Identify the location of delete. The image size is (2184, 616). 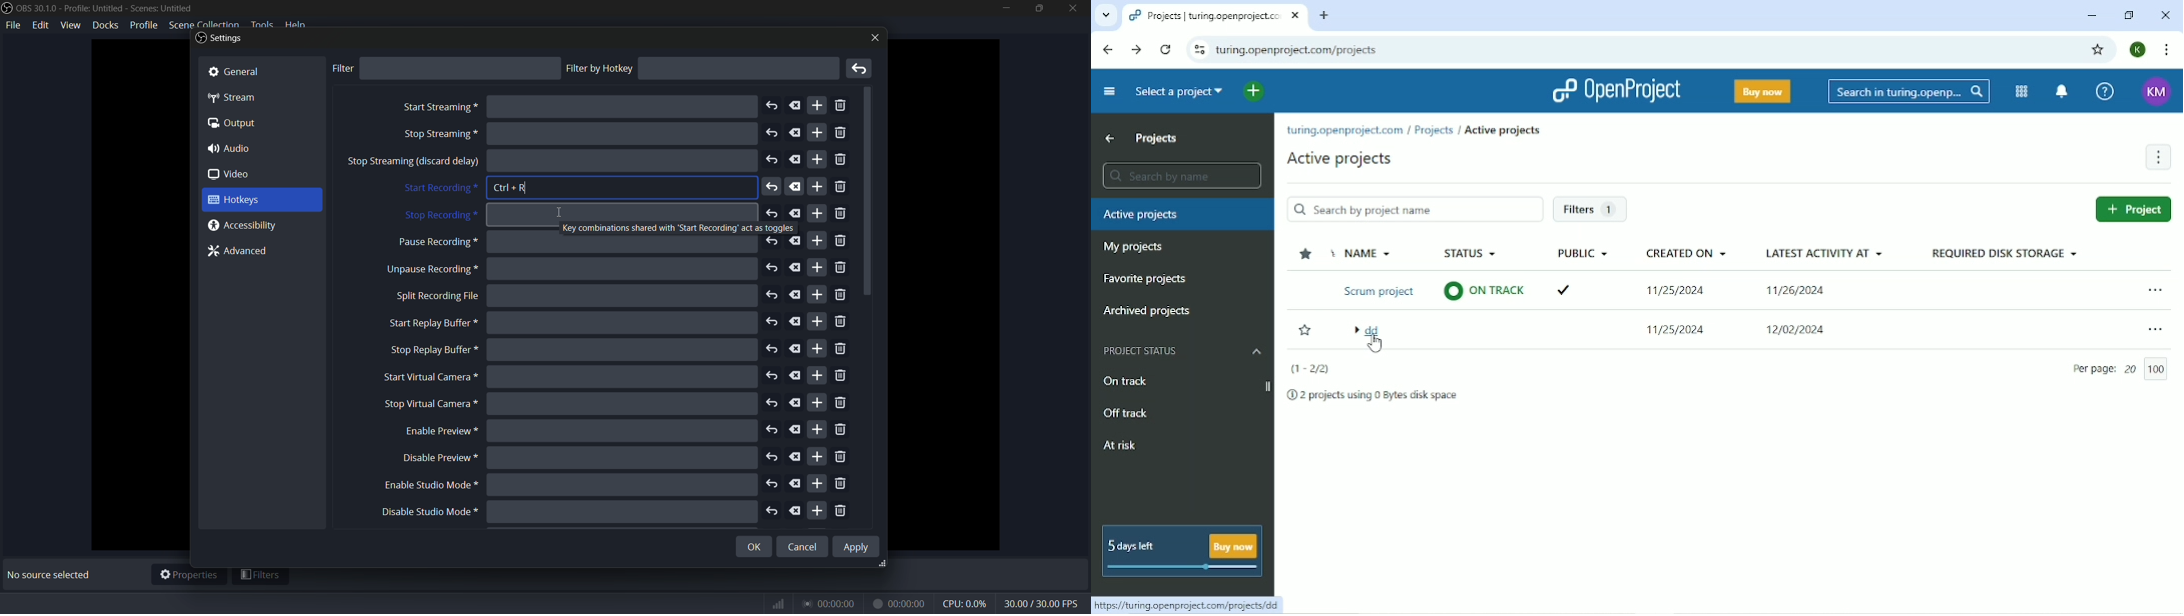
(794, 376).